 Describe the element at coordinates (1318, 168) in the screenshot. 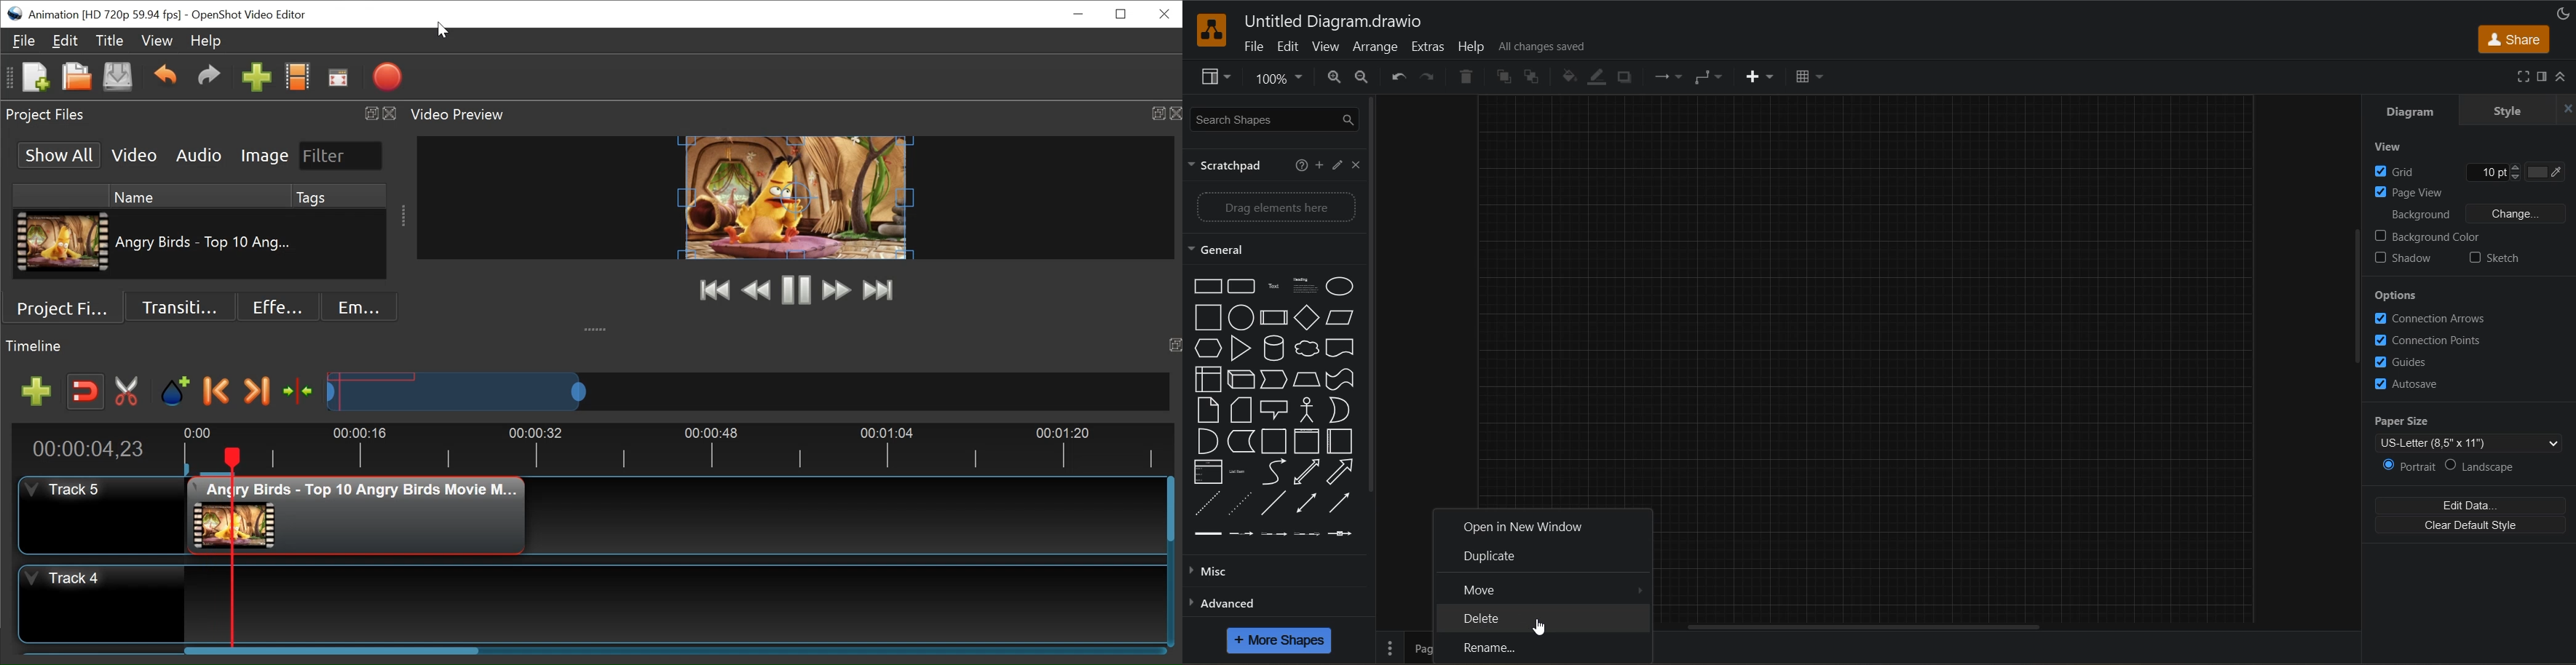

I see `add` at that location.